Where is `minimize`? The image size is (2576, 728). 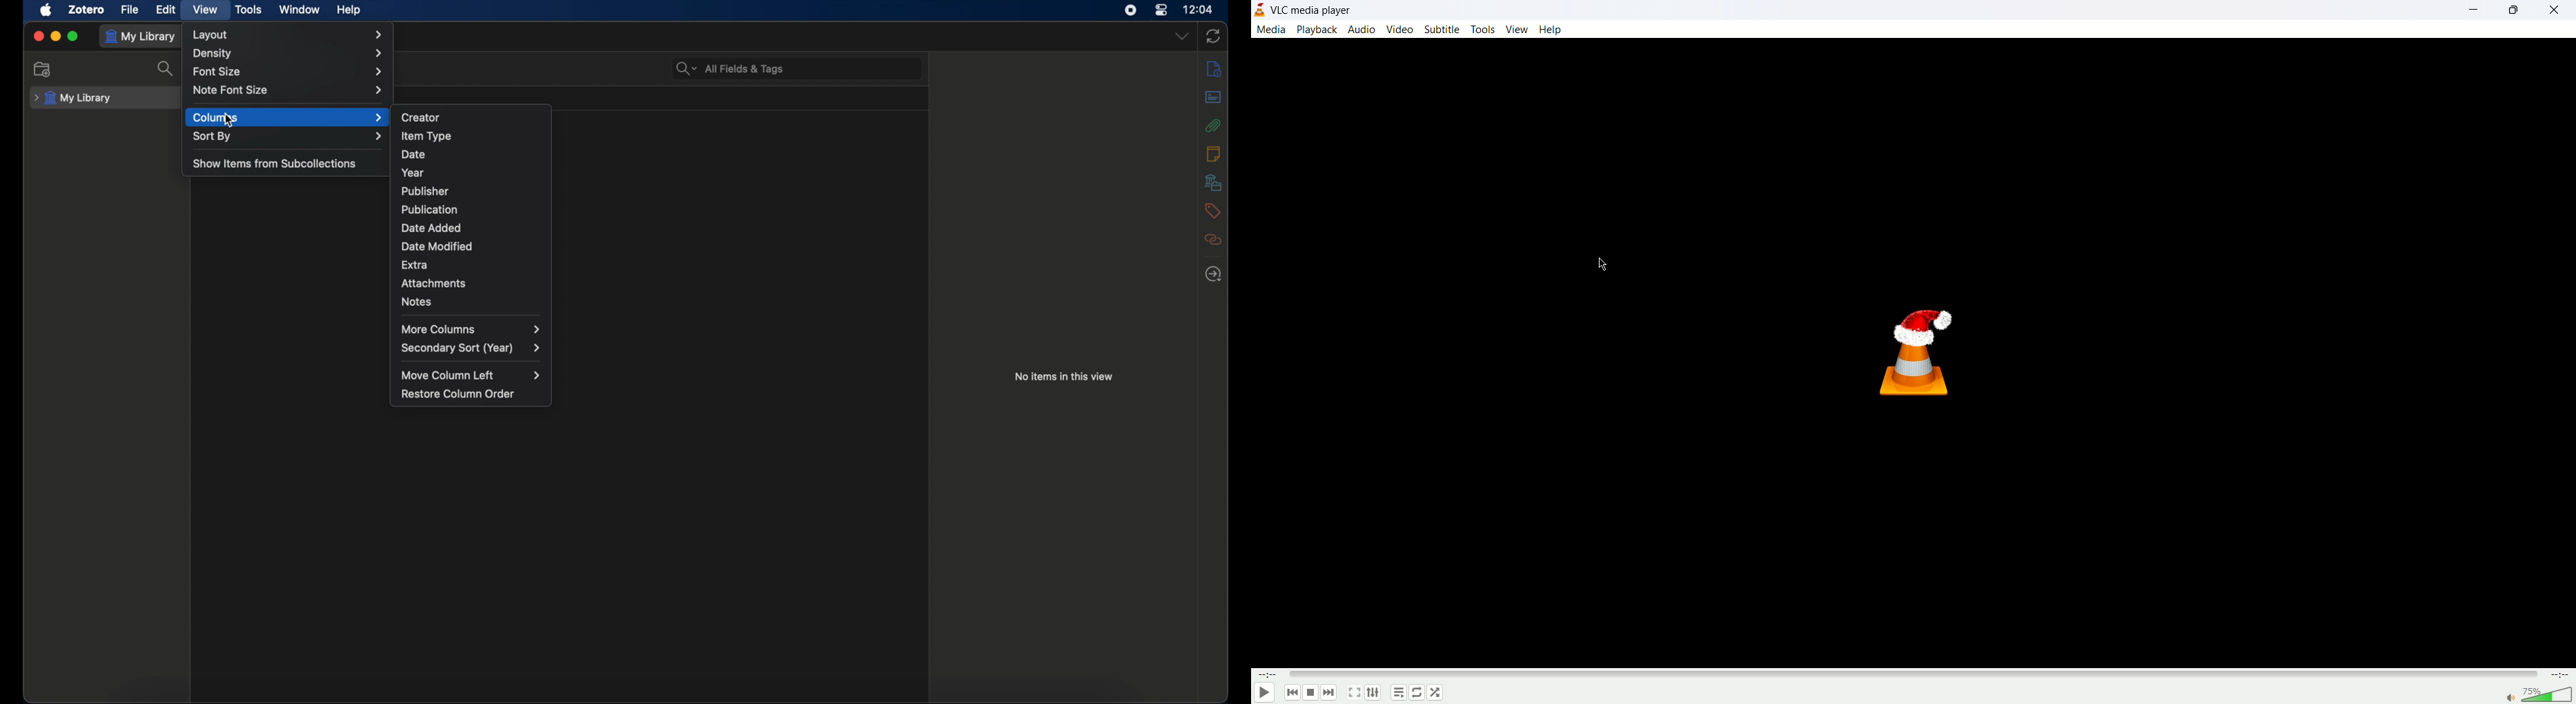 minimize is located at coordinates (2479, 10).